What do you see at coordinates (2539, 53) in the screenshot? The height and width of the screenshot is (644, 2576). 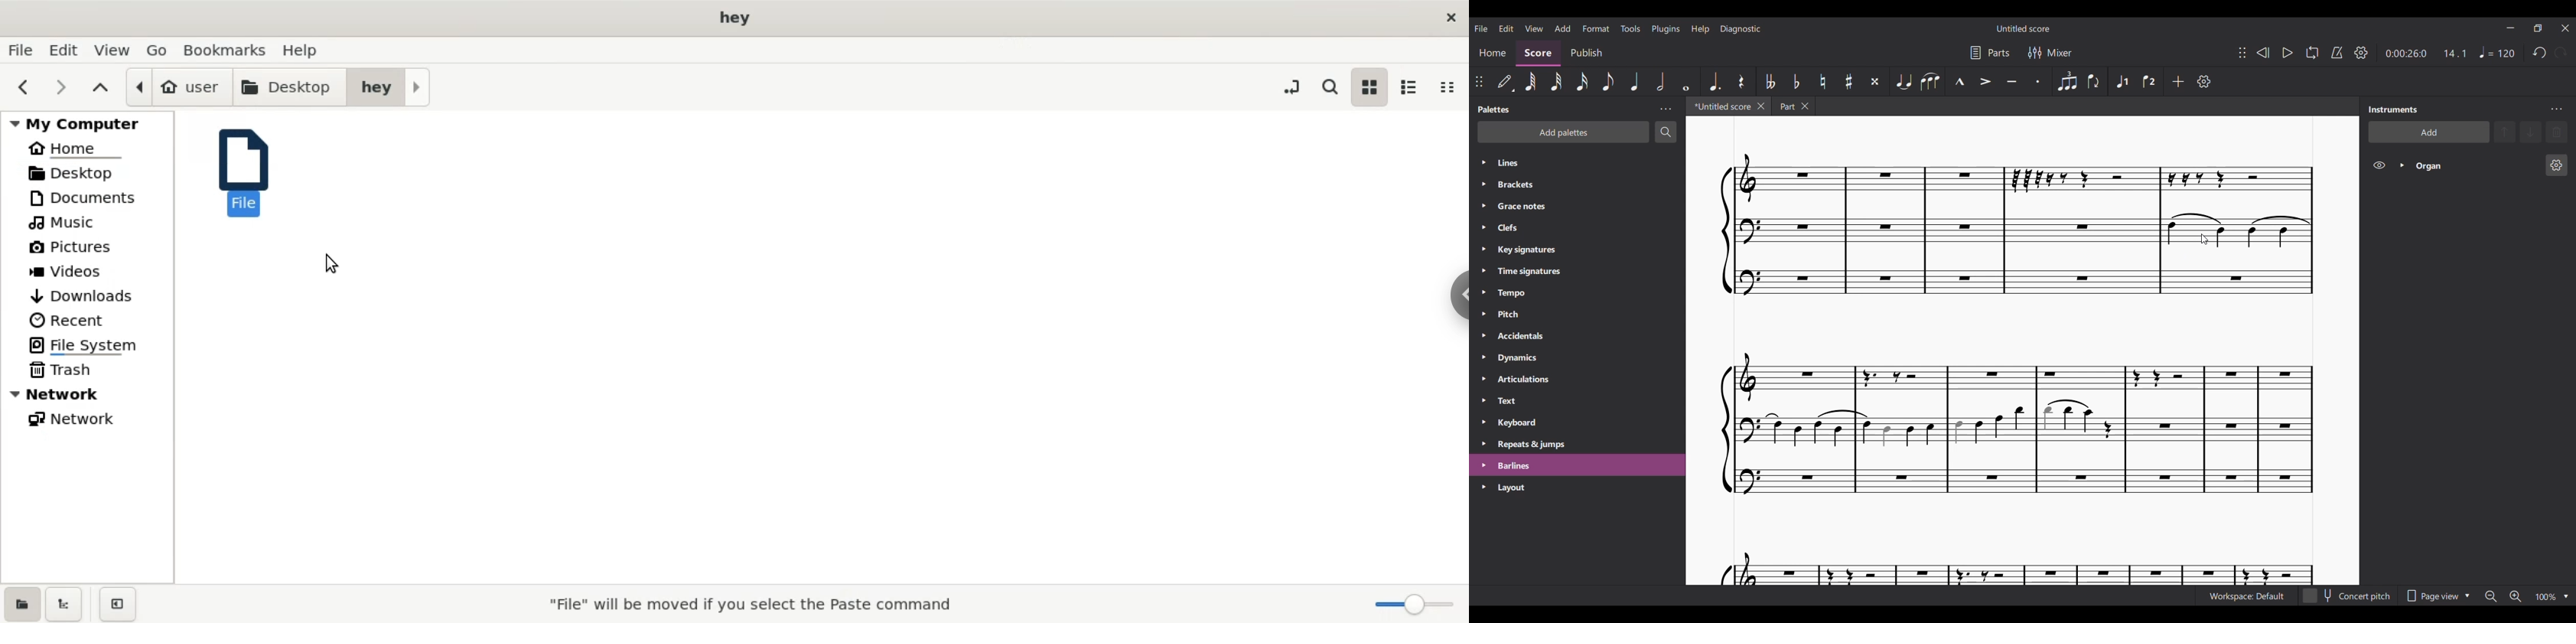 I see `Undo` at bounding box center [2539, 53].